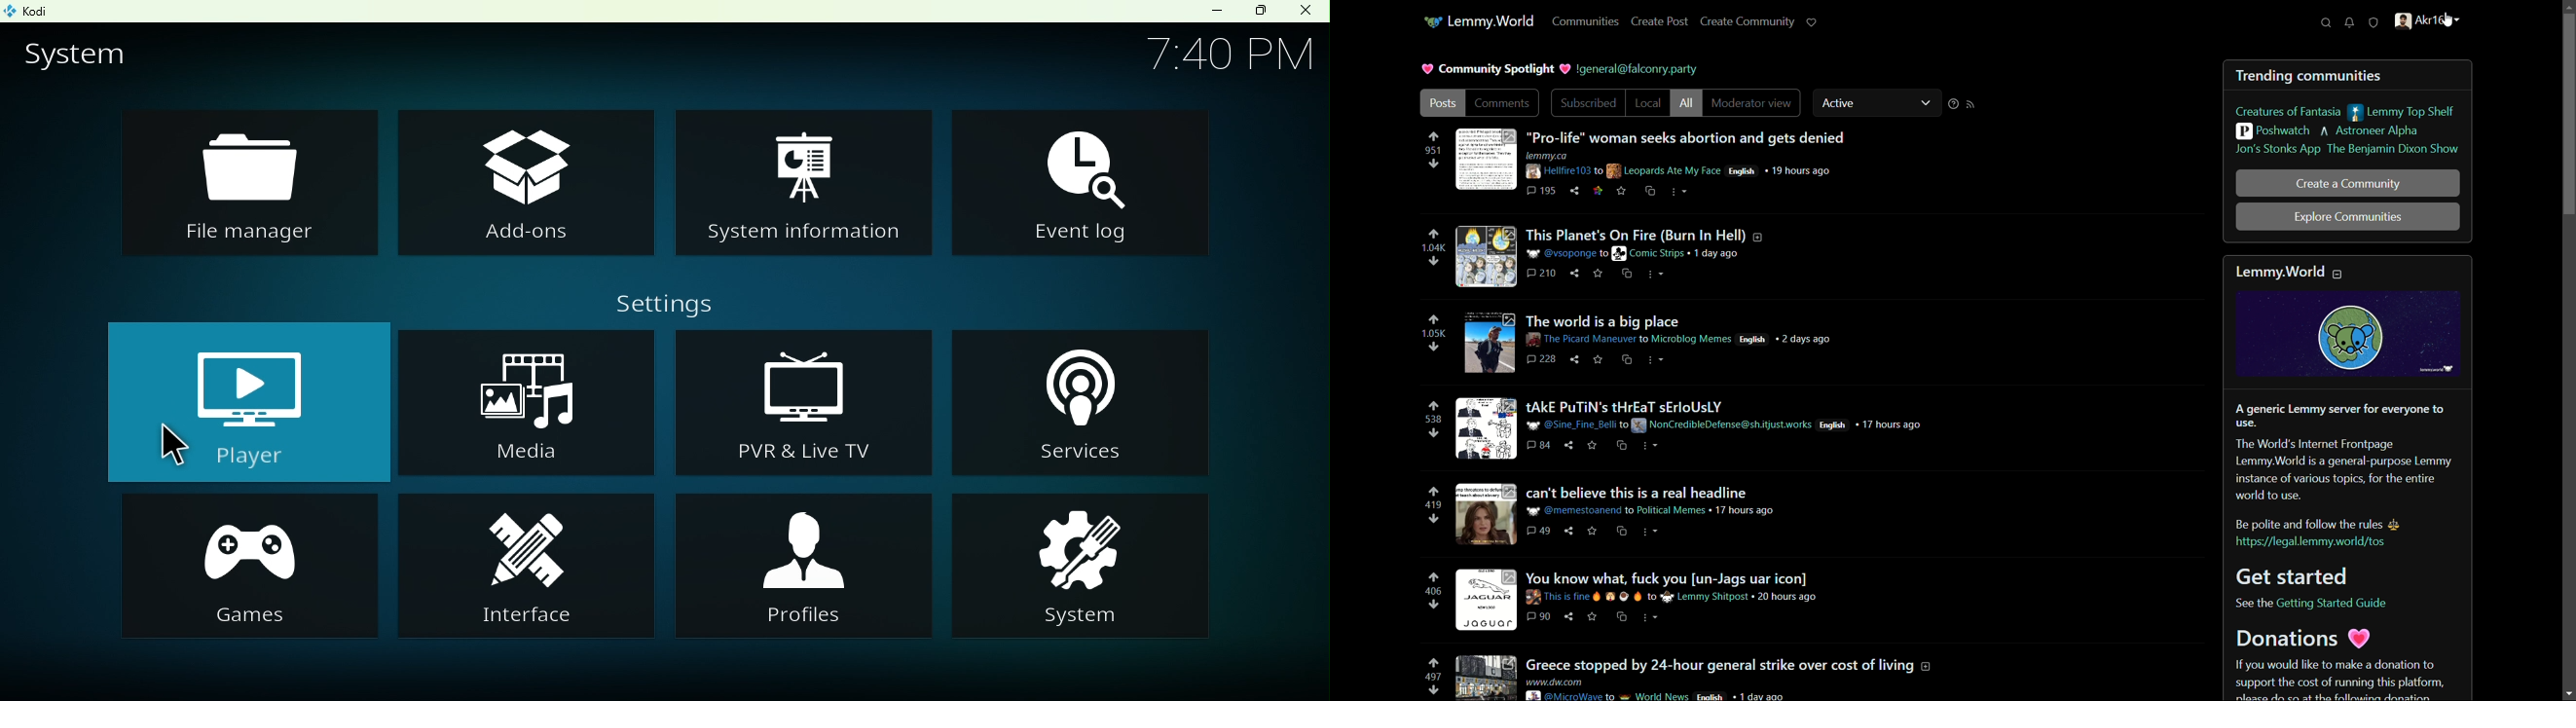  I want to click on number of votes, so click(1432, 592).